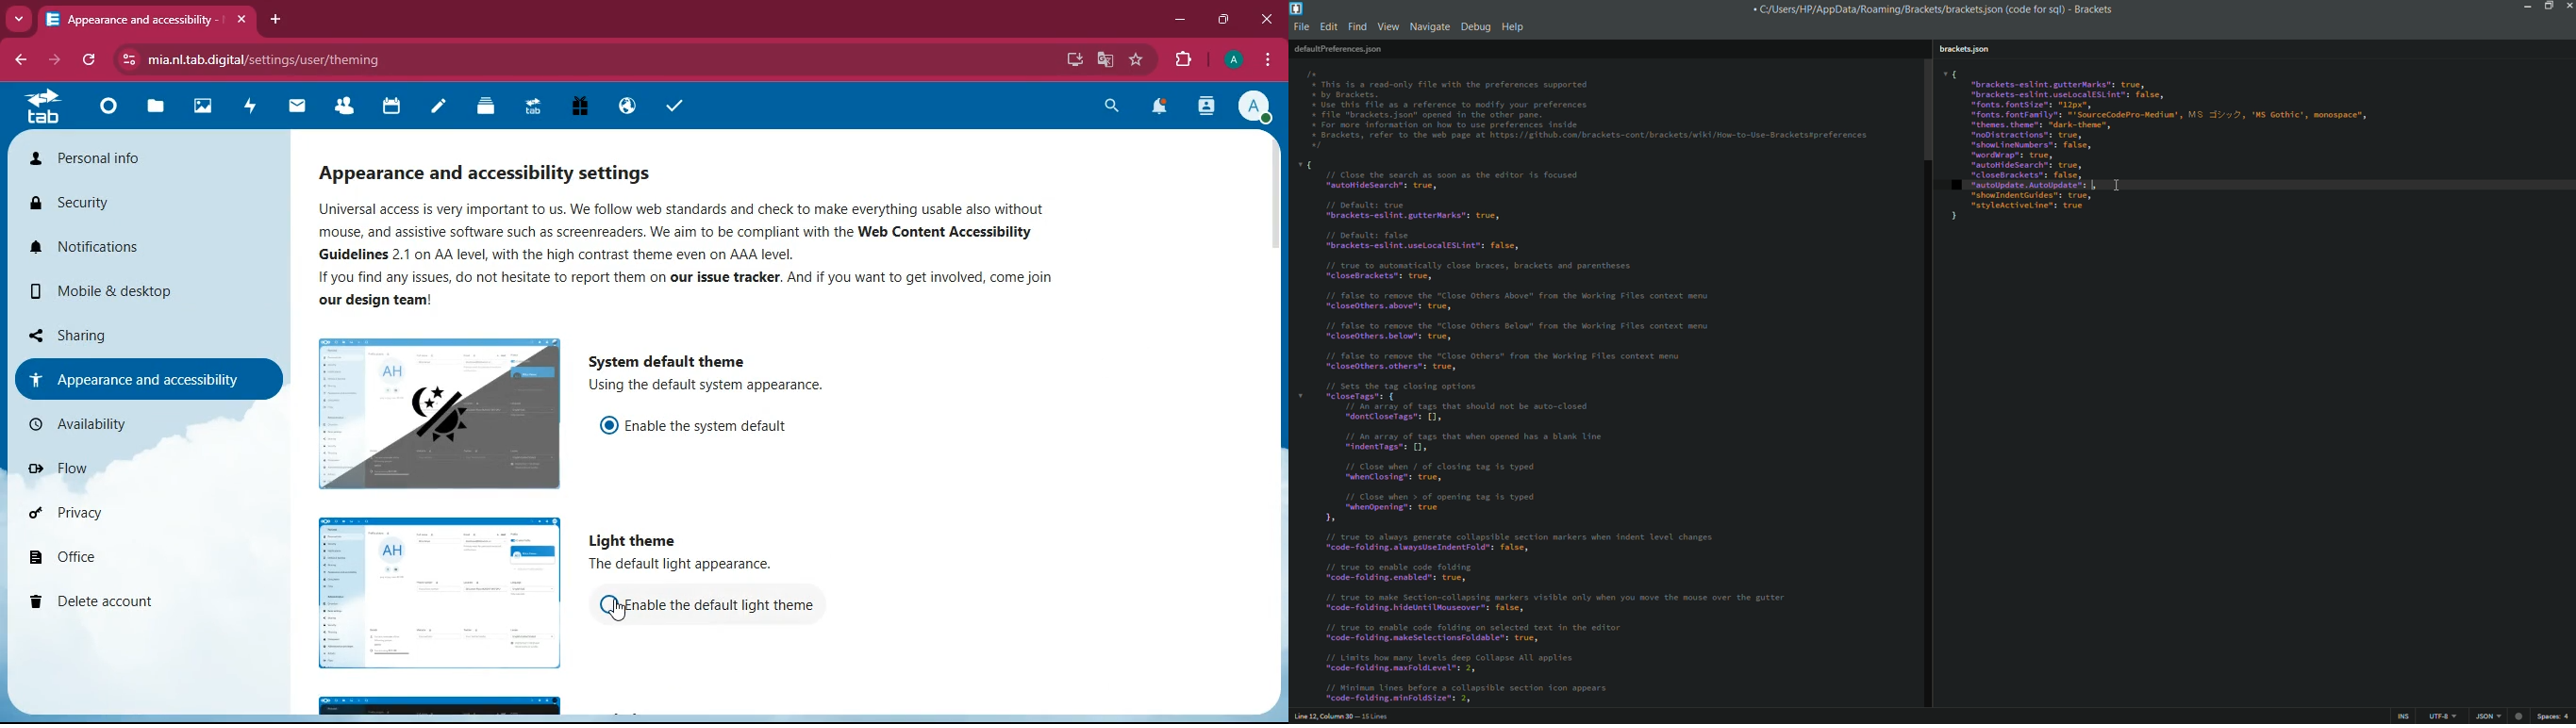 The height and width of the screenshot is (728, 2576). Describe the element at coordinates (1110, 106) in the screenshot. I see `search` at that location.